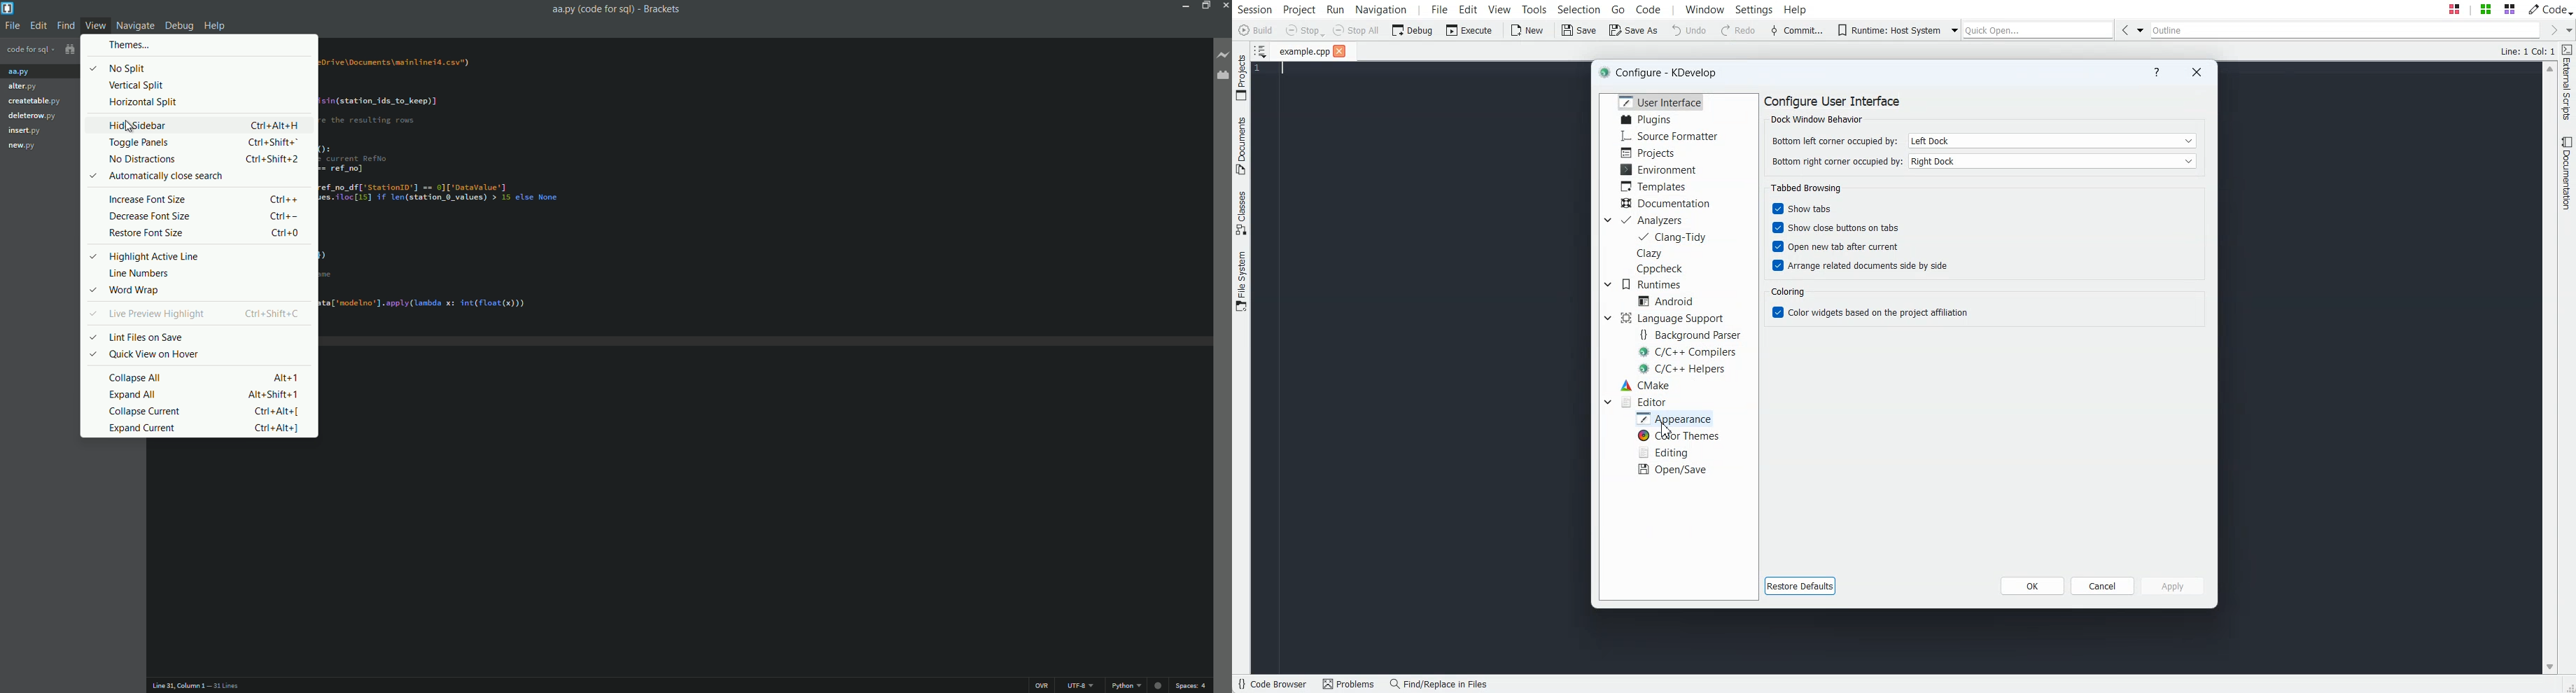 Image resolution: width=2576 pixels, height=700 pixels. What do you see at coordinates (1043, 685) in the screenshot?
I see `ins` at bounding box center [1043, 685].